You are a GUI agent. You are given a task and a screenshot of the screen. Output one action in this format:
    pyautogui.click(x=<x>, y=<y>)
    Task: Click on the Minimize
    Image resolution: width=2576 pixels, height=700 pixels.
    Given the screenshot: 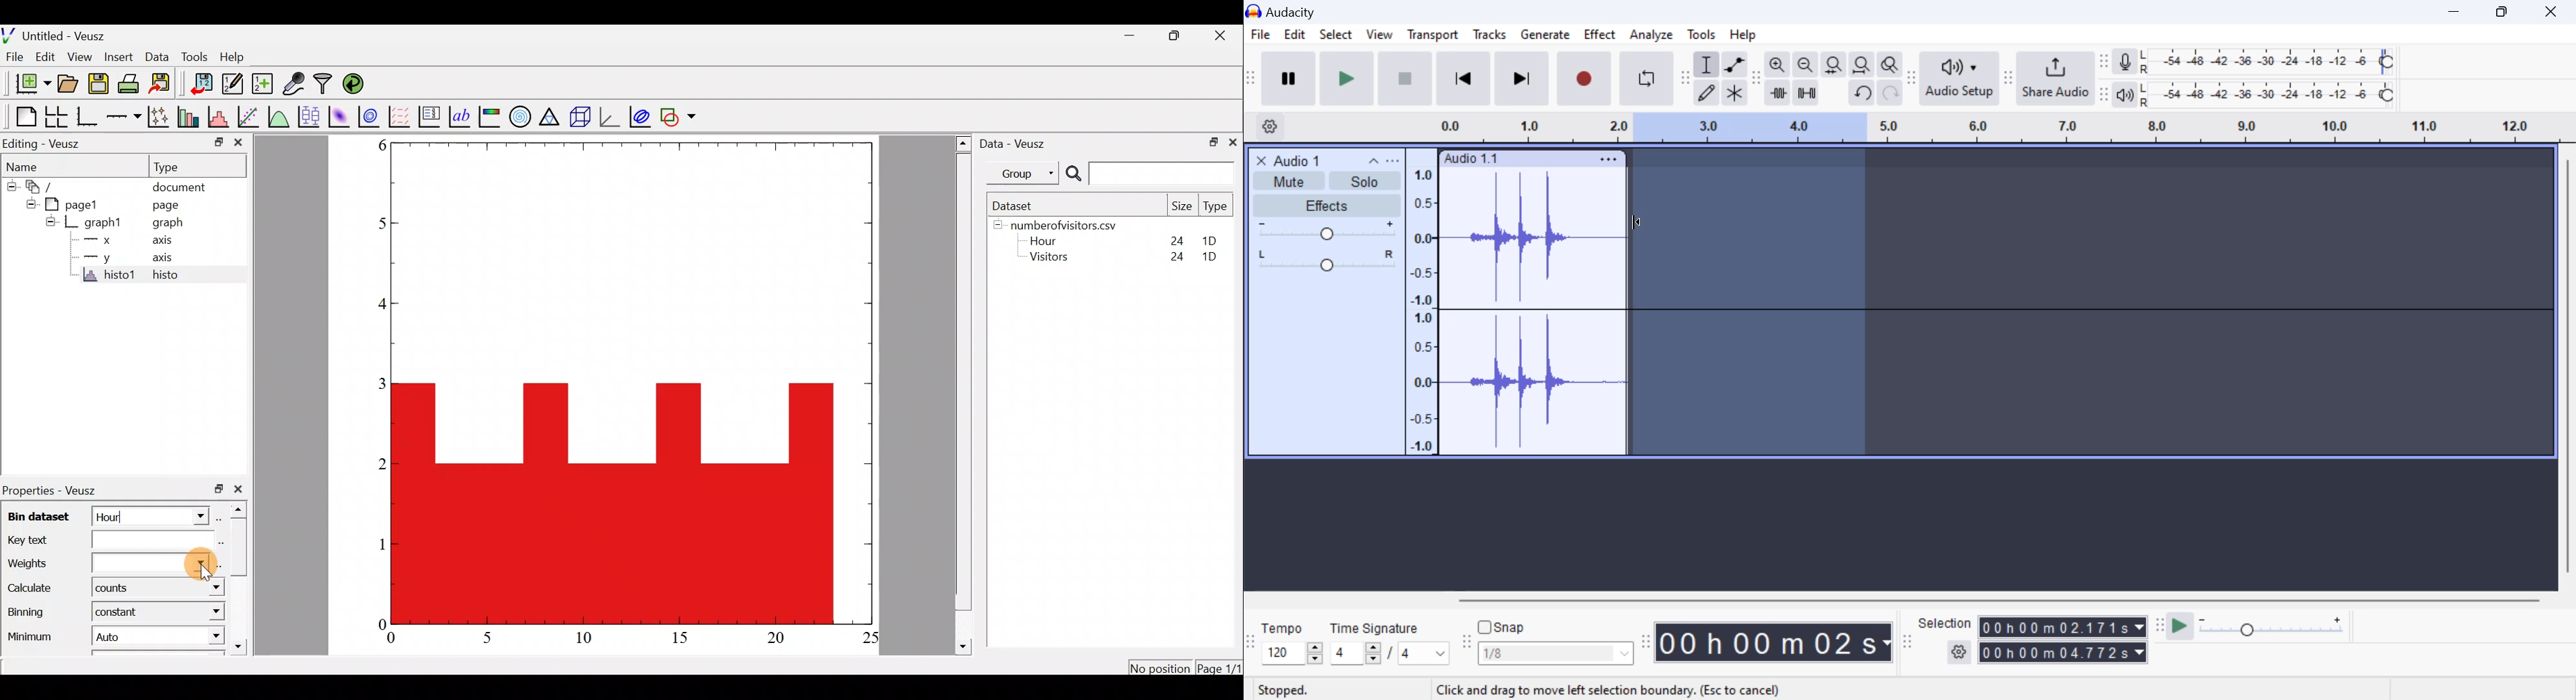 What is the action you would take?
    pyautogui.click(x=2506, y=10)
    